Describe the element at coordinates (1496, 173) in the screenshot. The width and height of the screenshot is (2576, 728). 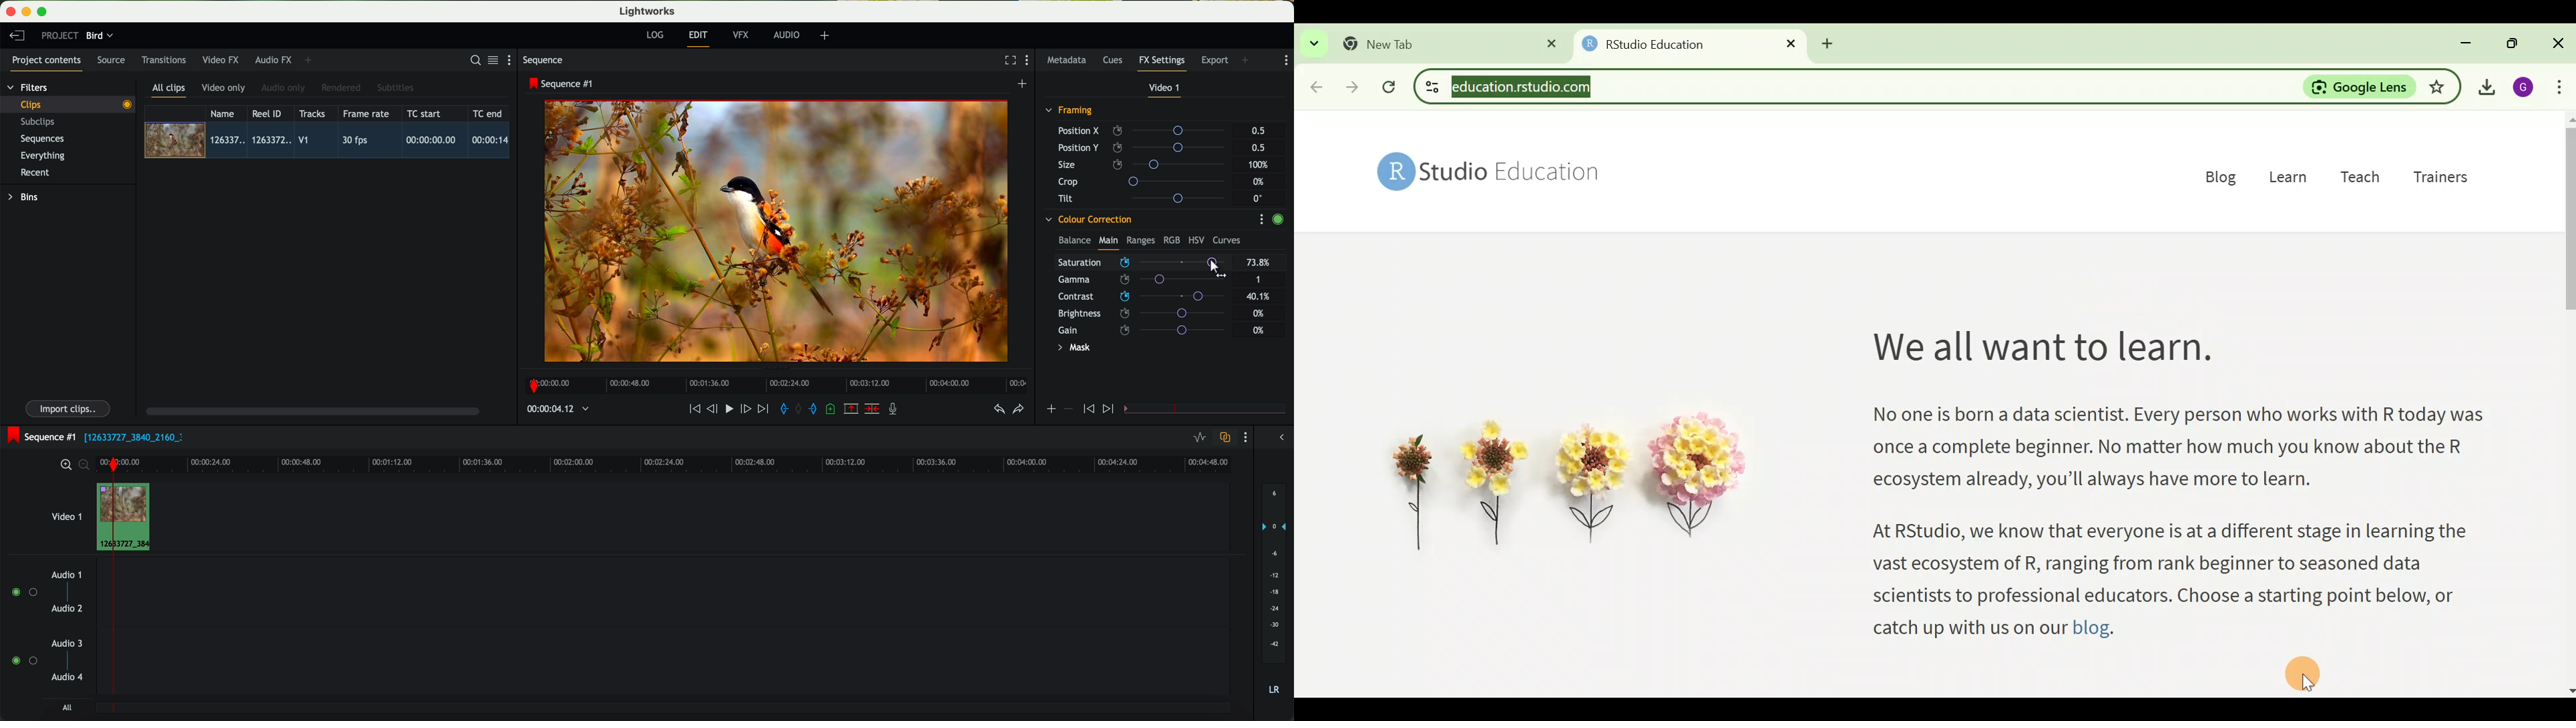
I see `RStudio Education` at that location.